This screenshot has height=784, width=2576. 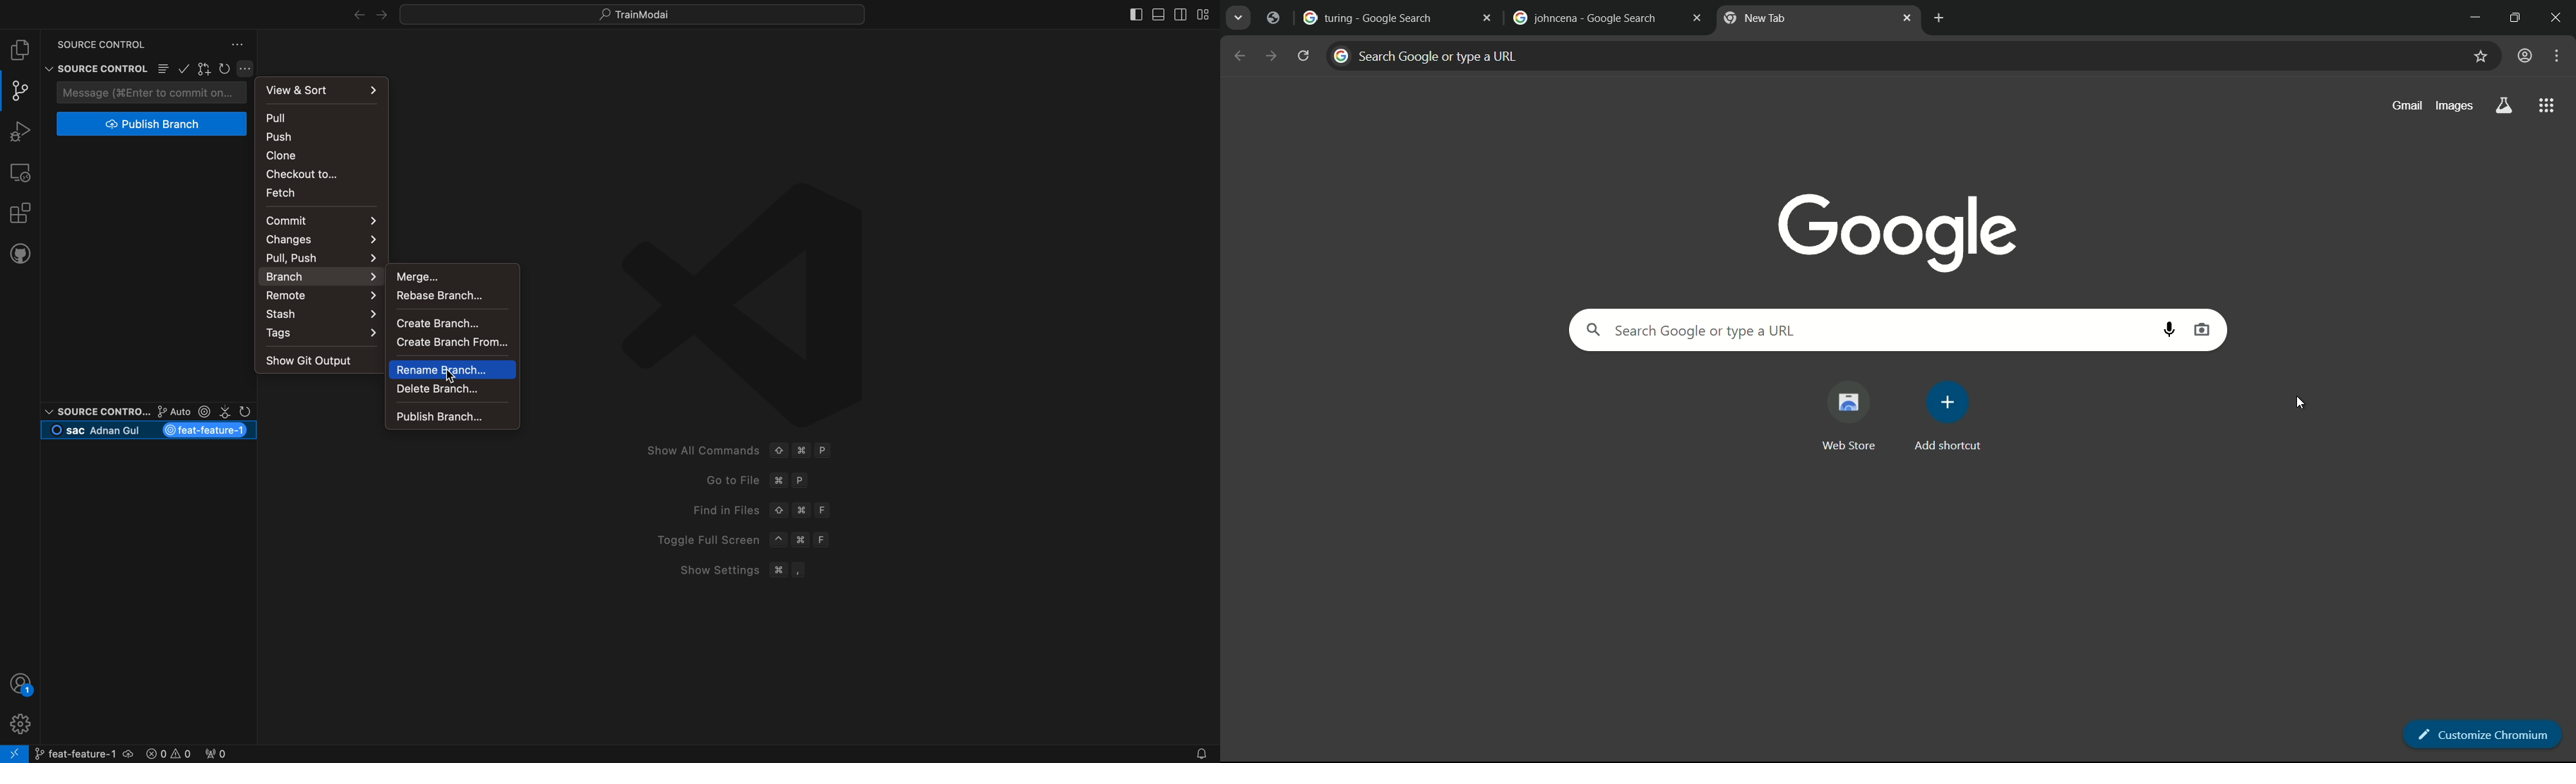 What do you see at coordinates (1904, 19) in the screenshot?
I see `close` at bounding box center [1904, 19].